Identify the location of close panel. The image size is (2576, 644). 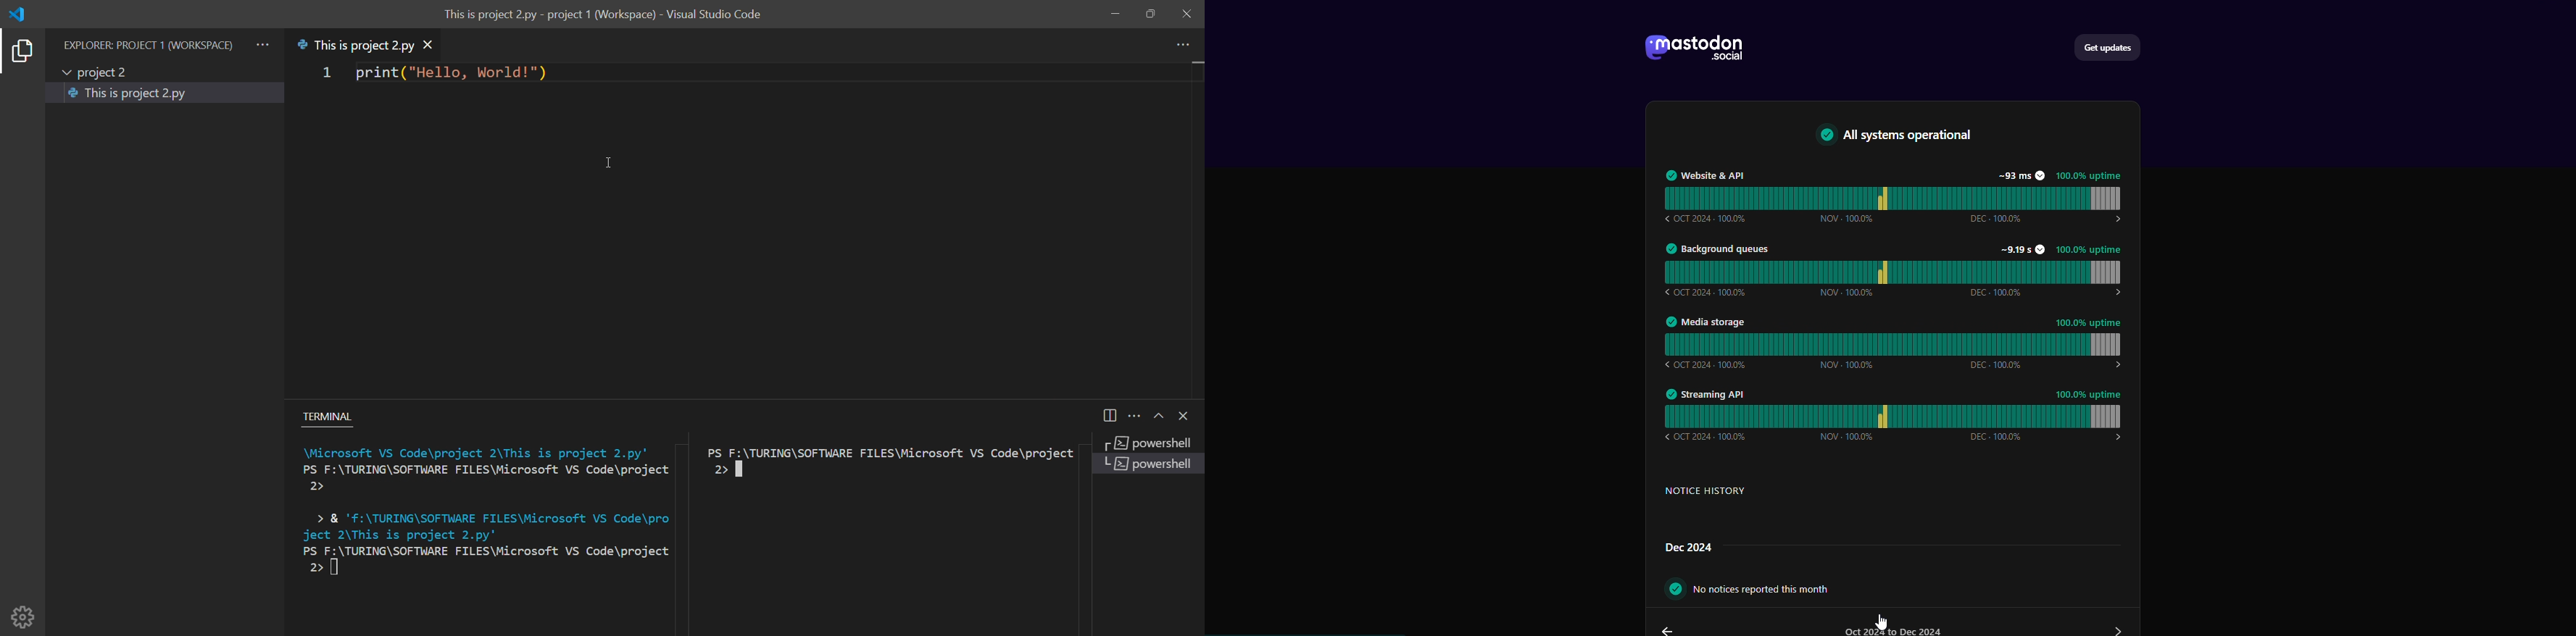
(1186, 417).